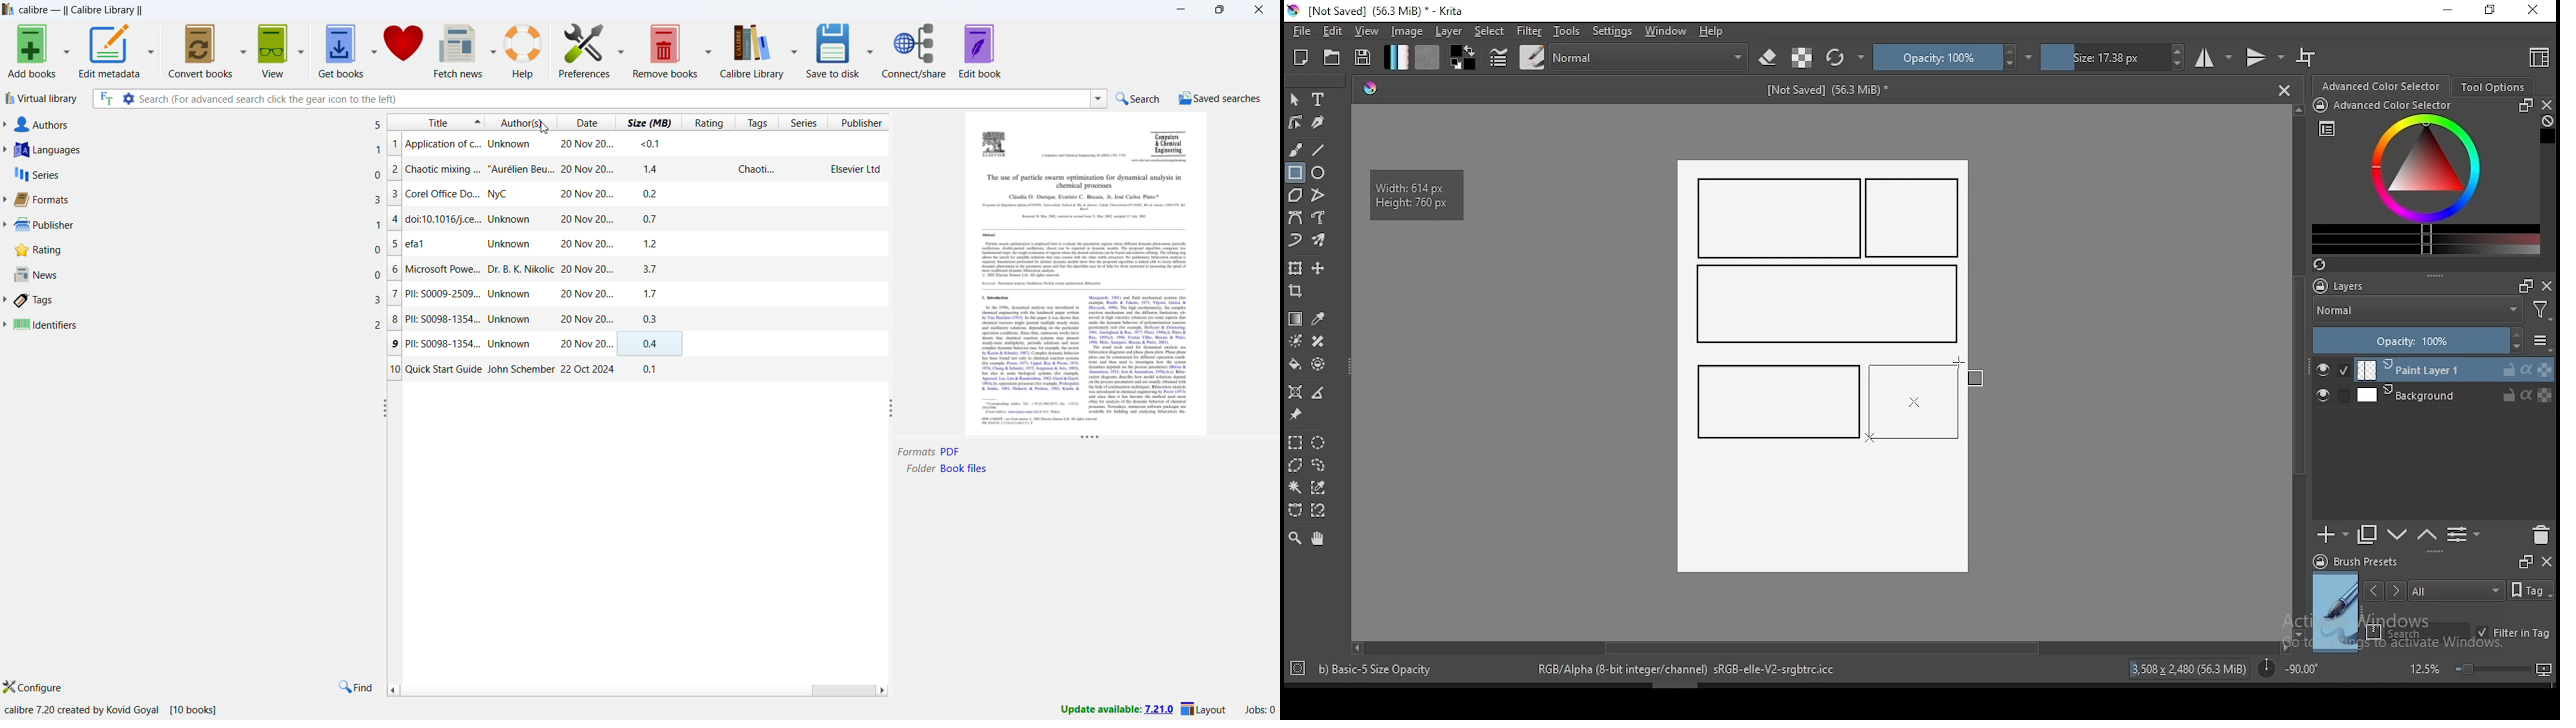 The height and width of the screenshot is (728, 2576). What do you see at coordinates (511, 320) in the screenshot?
I see `Pll: S0098-1354... Unknown 20 Nov 20...` at bounding box center [511, 320].